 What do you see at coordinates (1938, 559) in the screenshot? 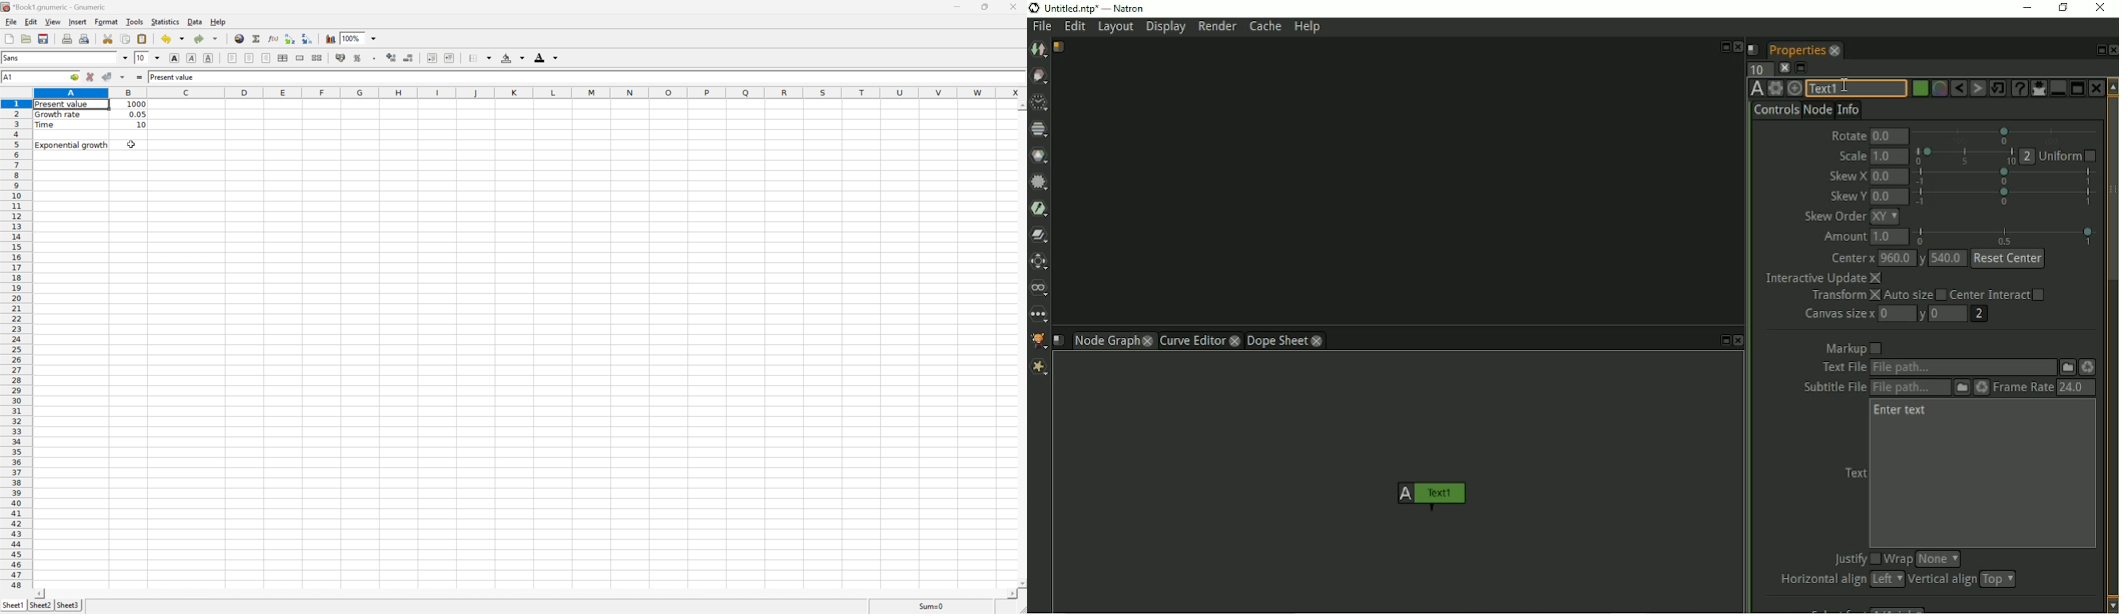
I see `none` at bounding box center [1938, 559].